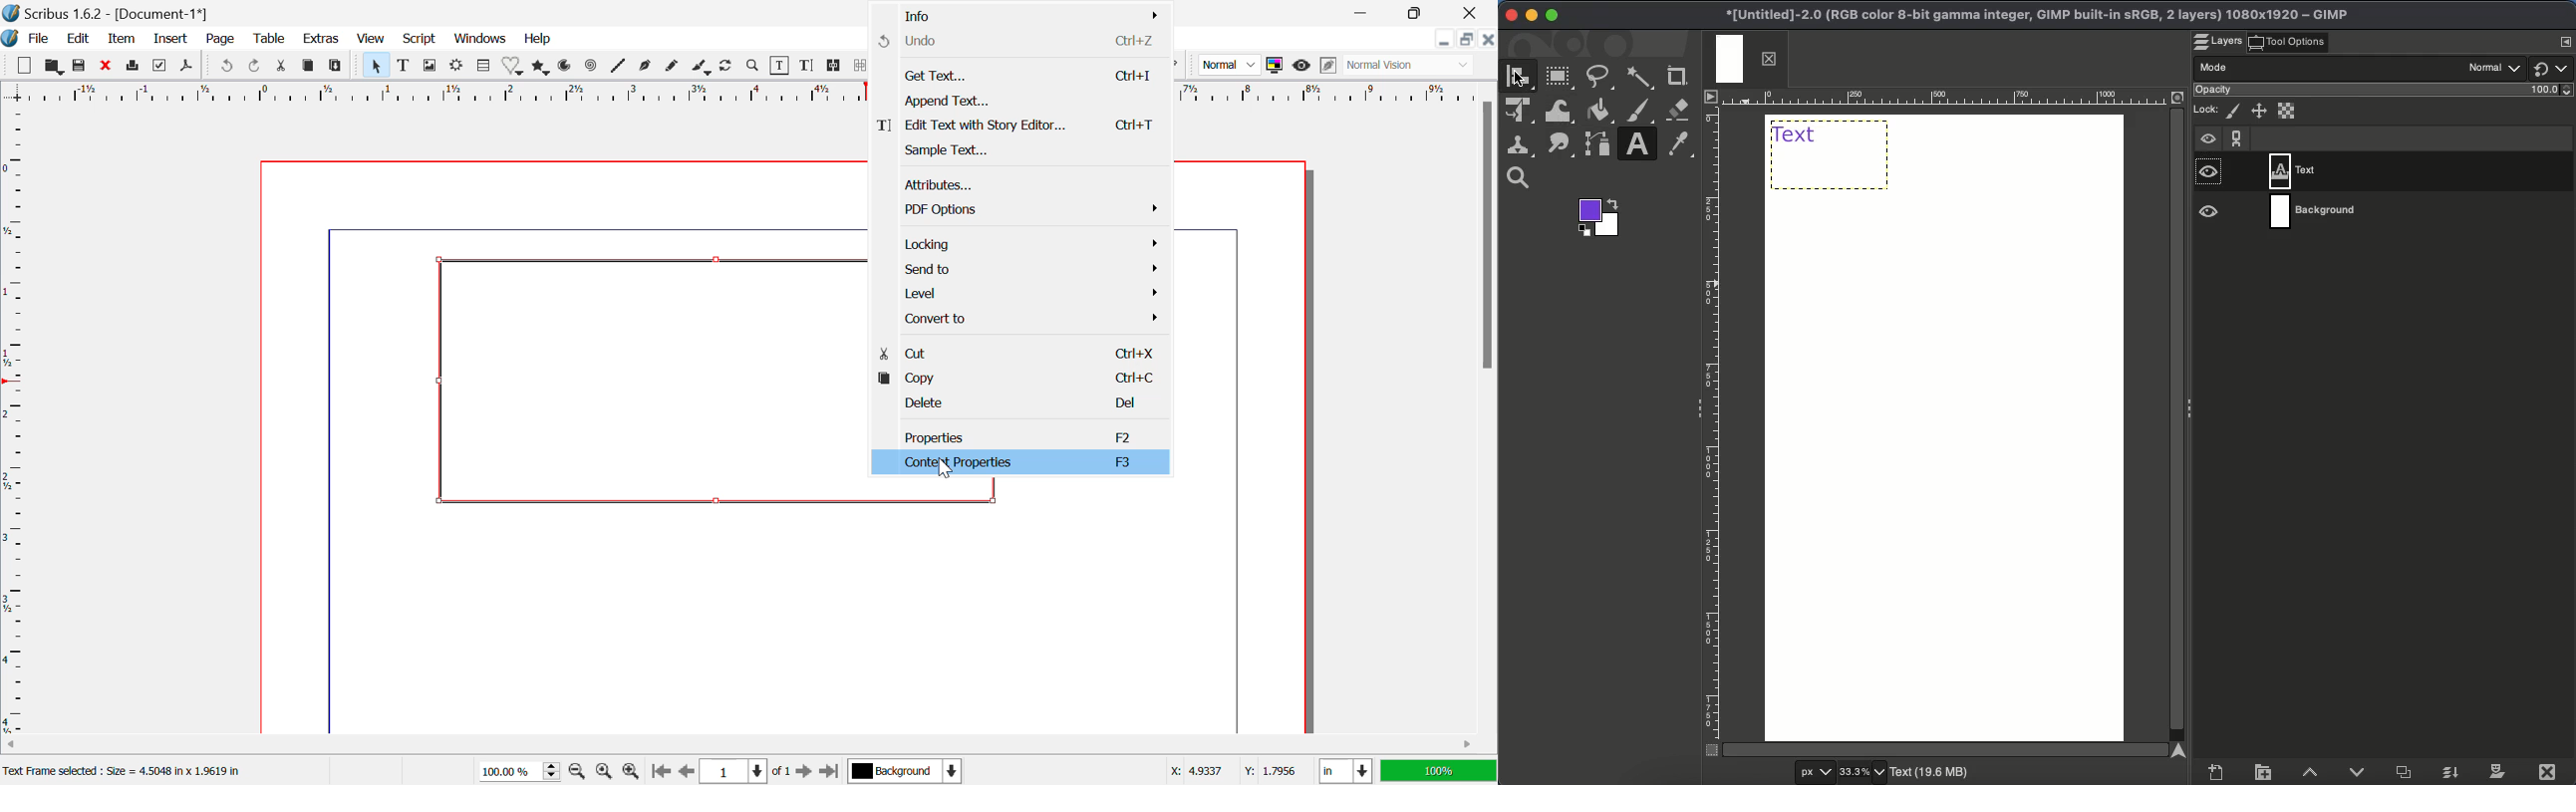 This screenshot has height=812, width=2576. I want to click on First Page, so click(660, 771).